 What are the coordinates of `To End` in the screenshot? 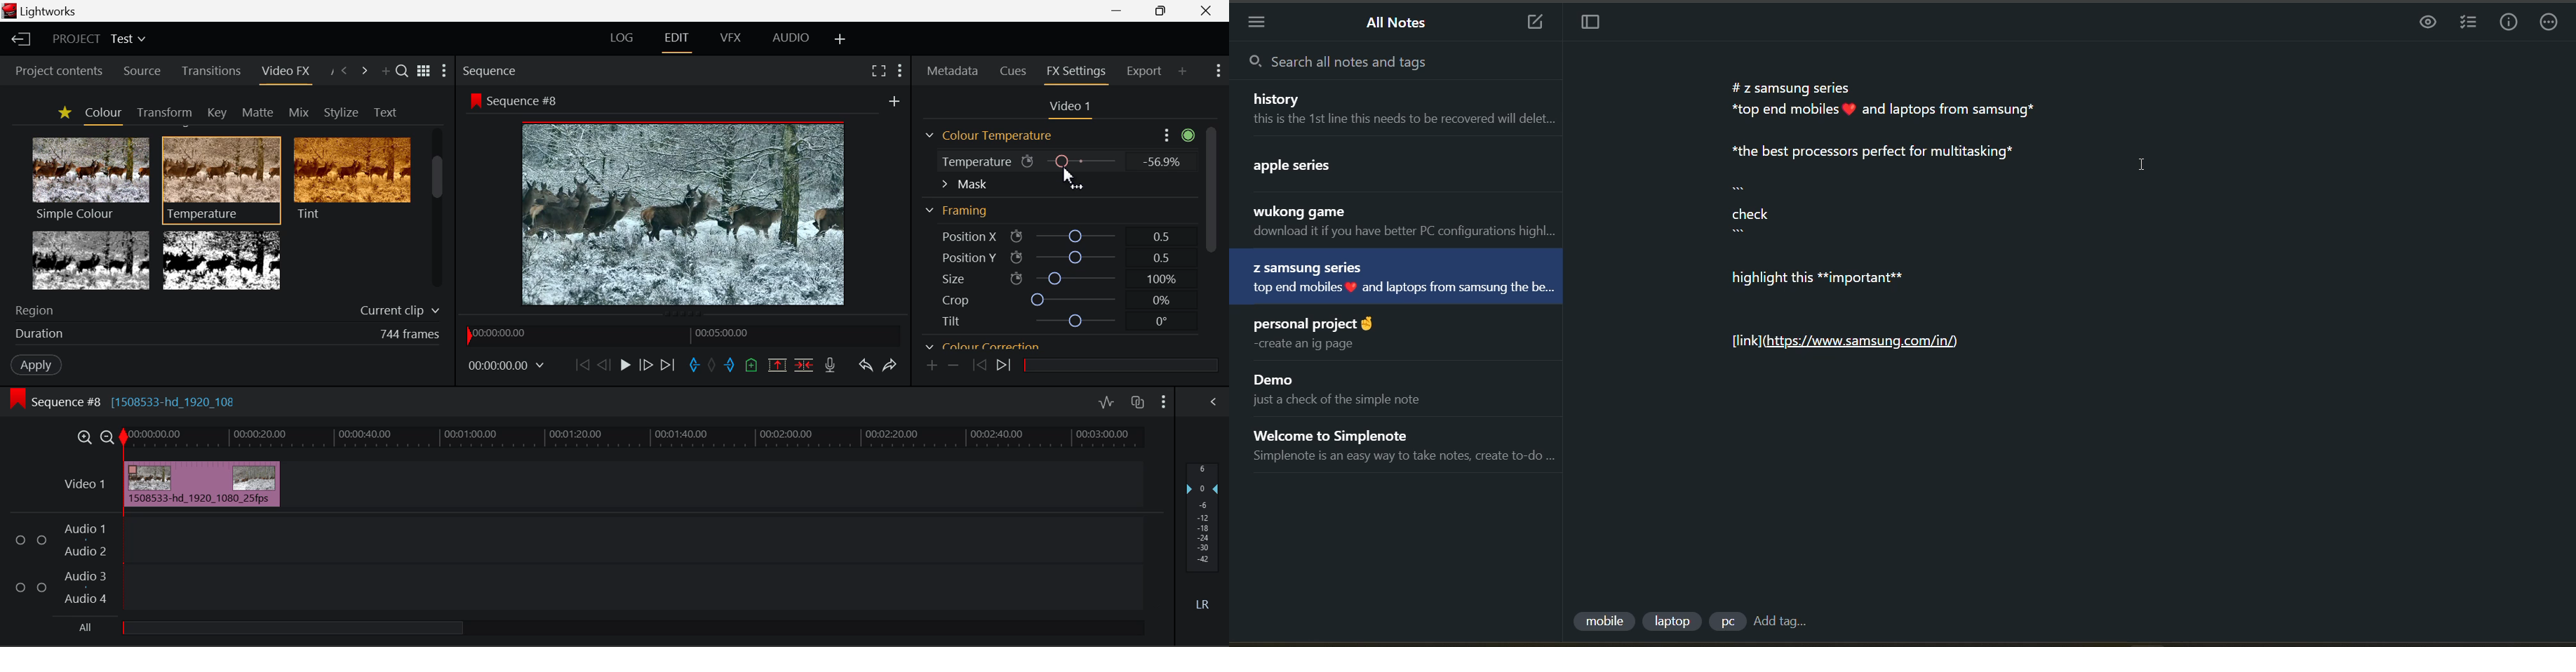 It's located at (671, 365).